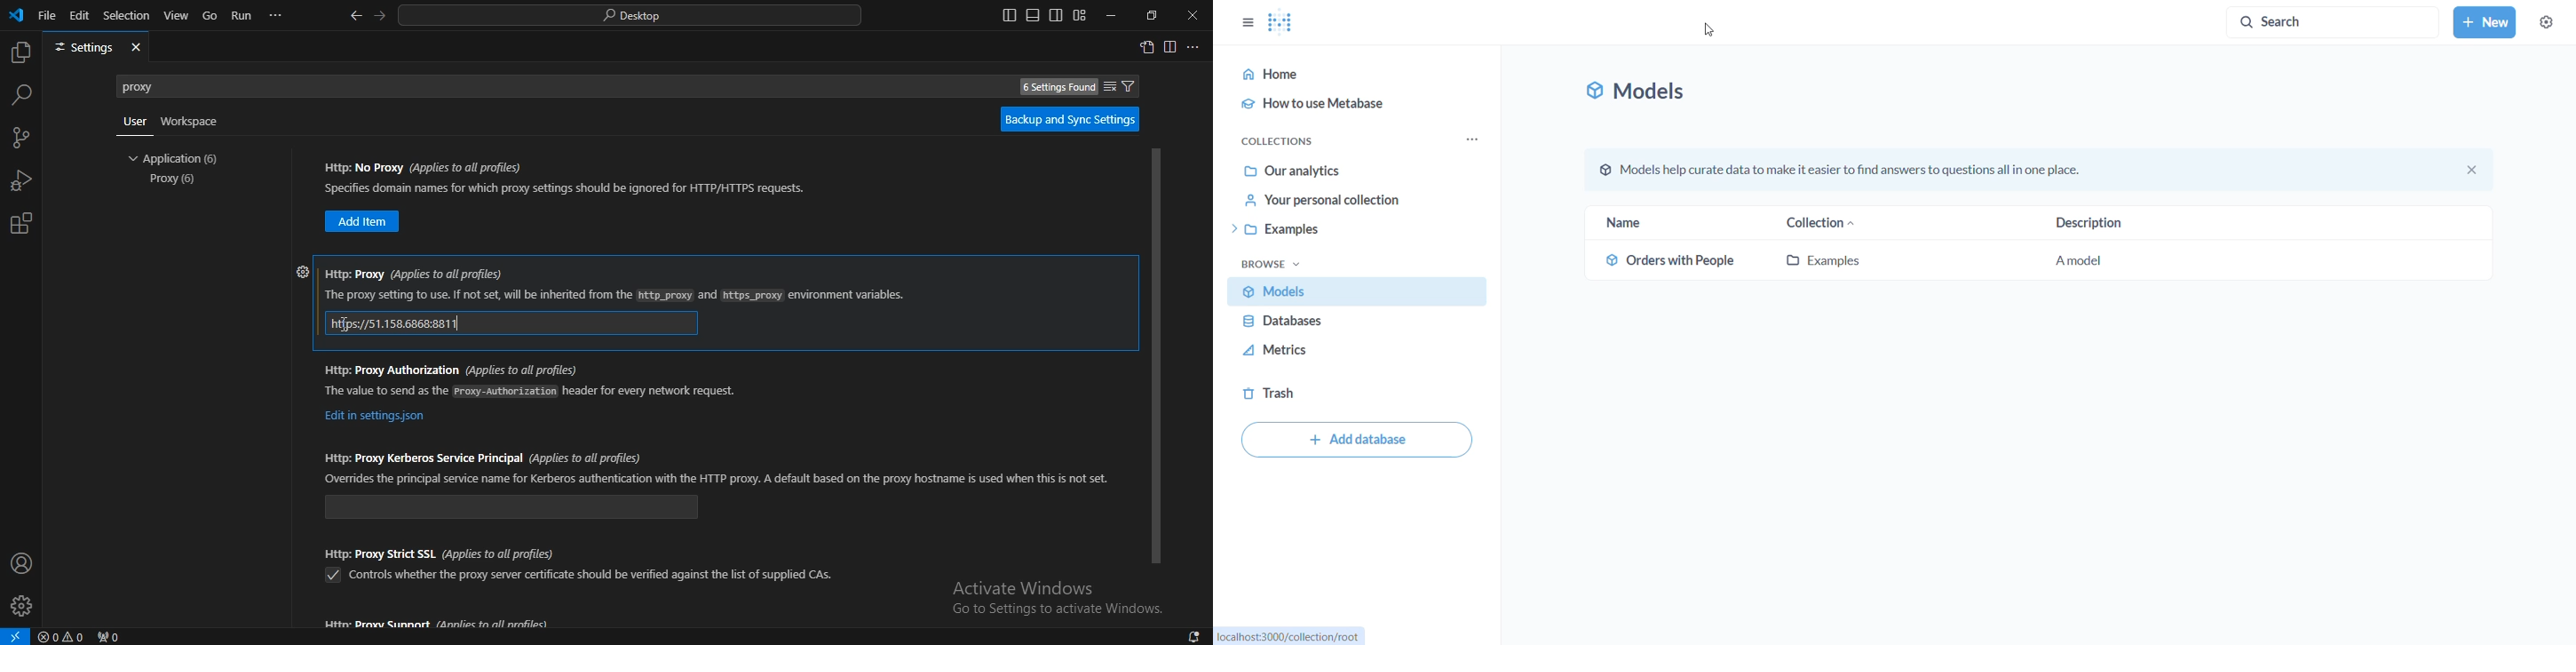 The height and width of the screenshot is (672, 2576). I want to click on toggle secondary side bar, so click(1056, 15).